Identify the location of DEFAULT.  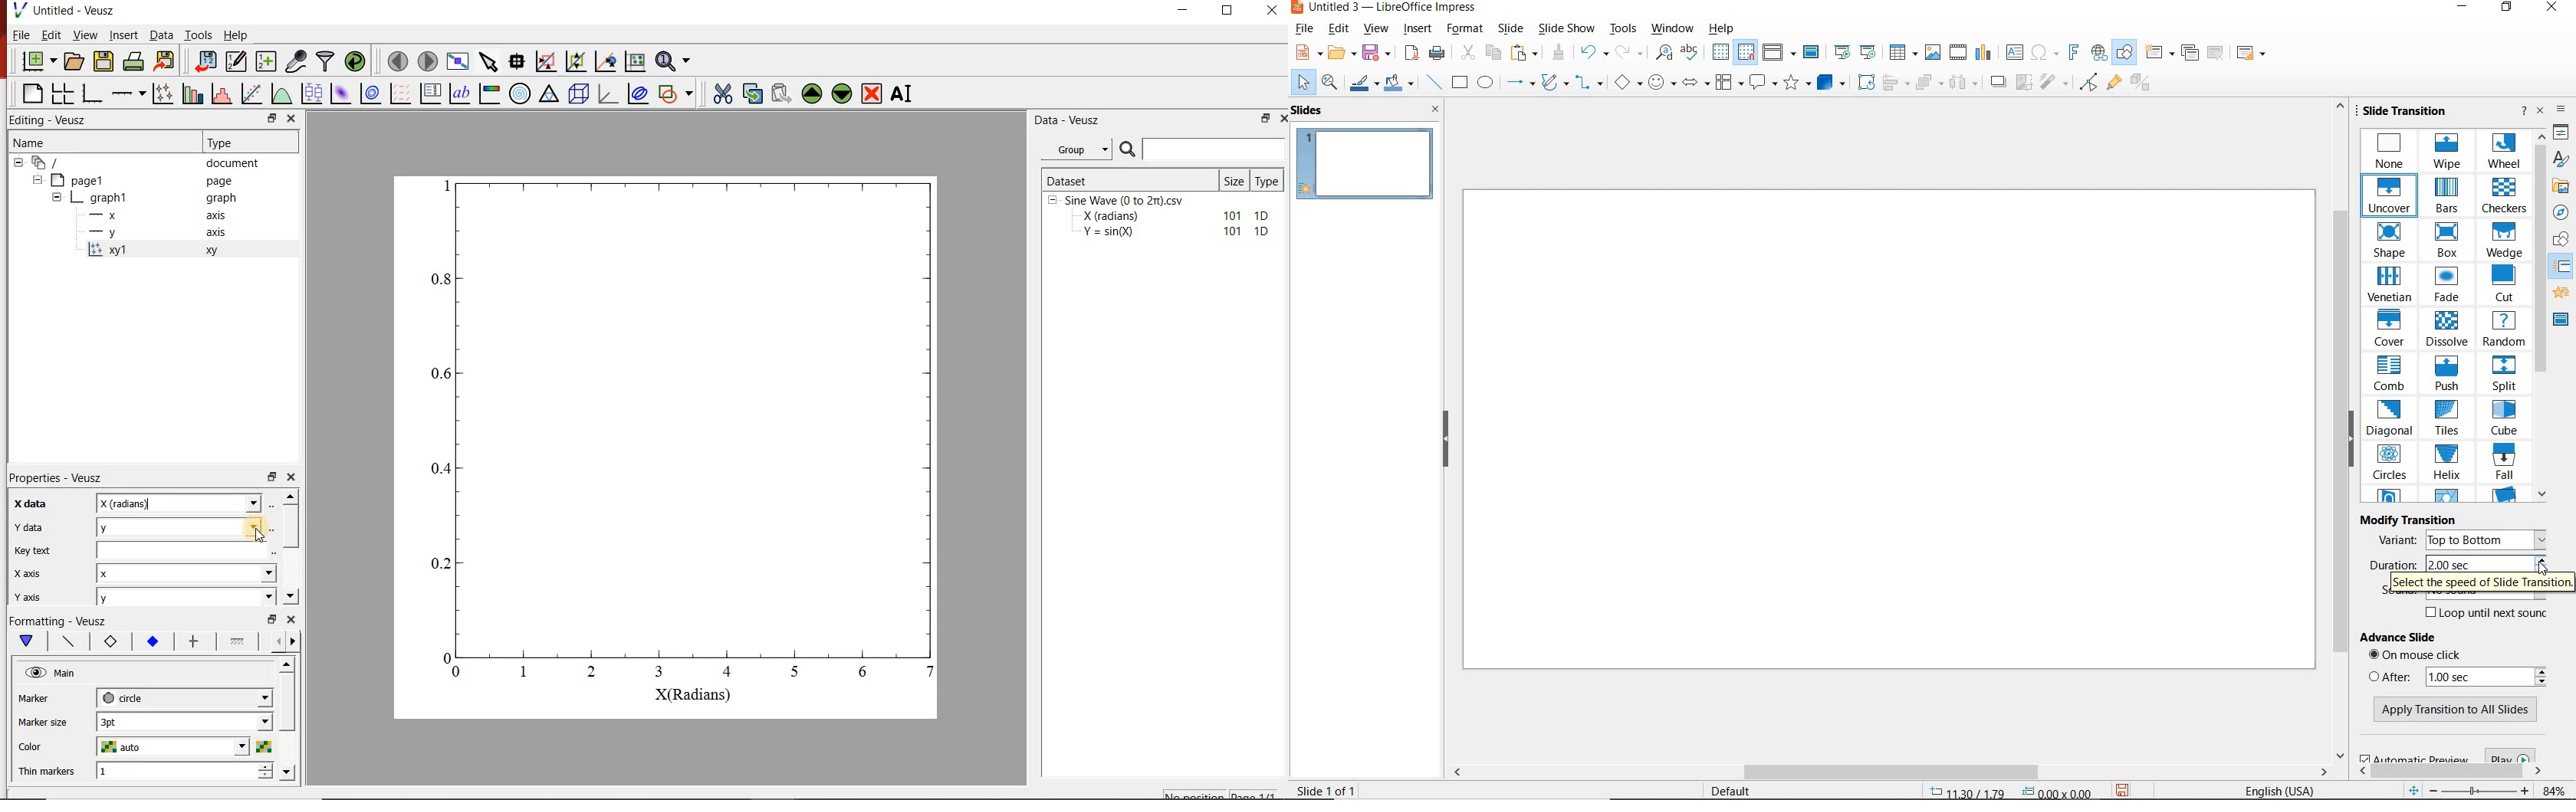
(1734, 789).